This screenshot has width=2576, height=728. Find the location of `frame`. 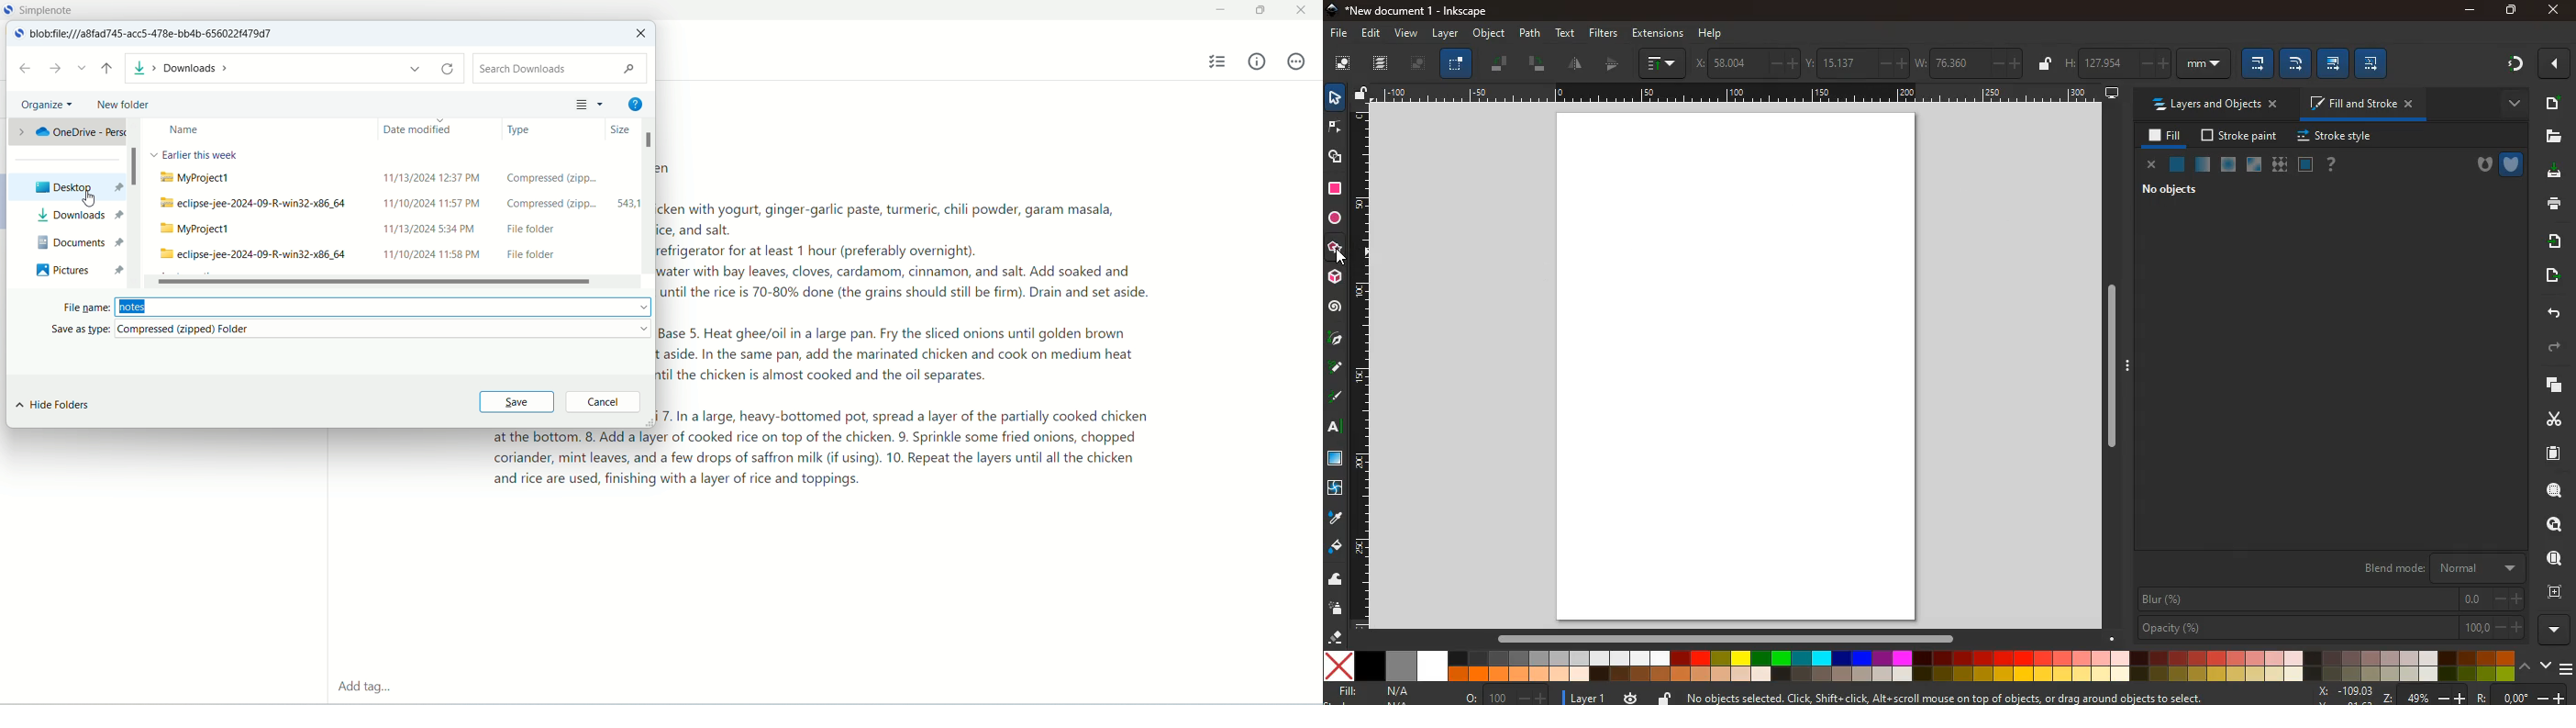

frame is located at coordinates (2304, 163).